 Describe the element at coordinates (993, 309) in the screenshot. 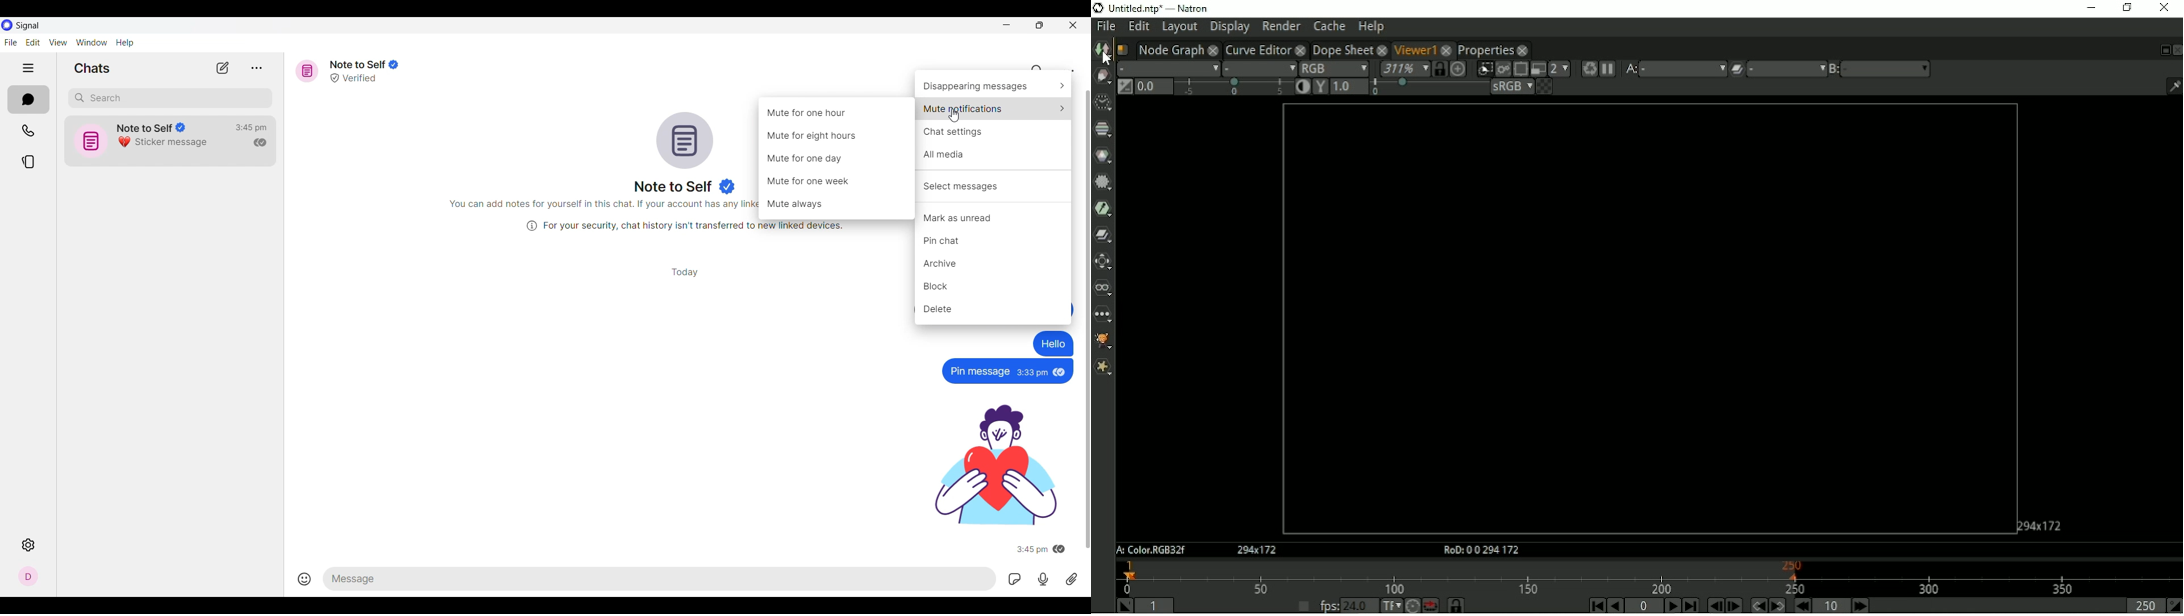

I see `Delete` at that location.